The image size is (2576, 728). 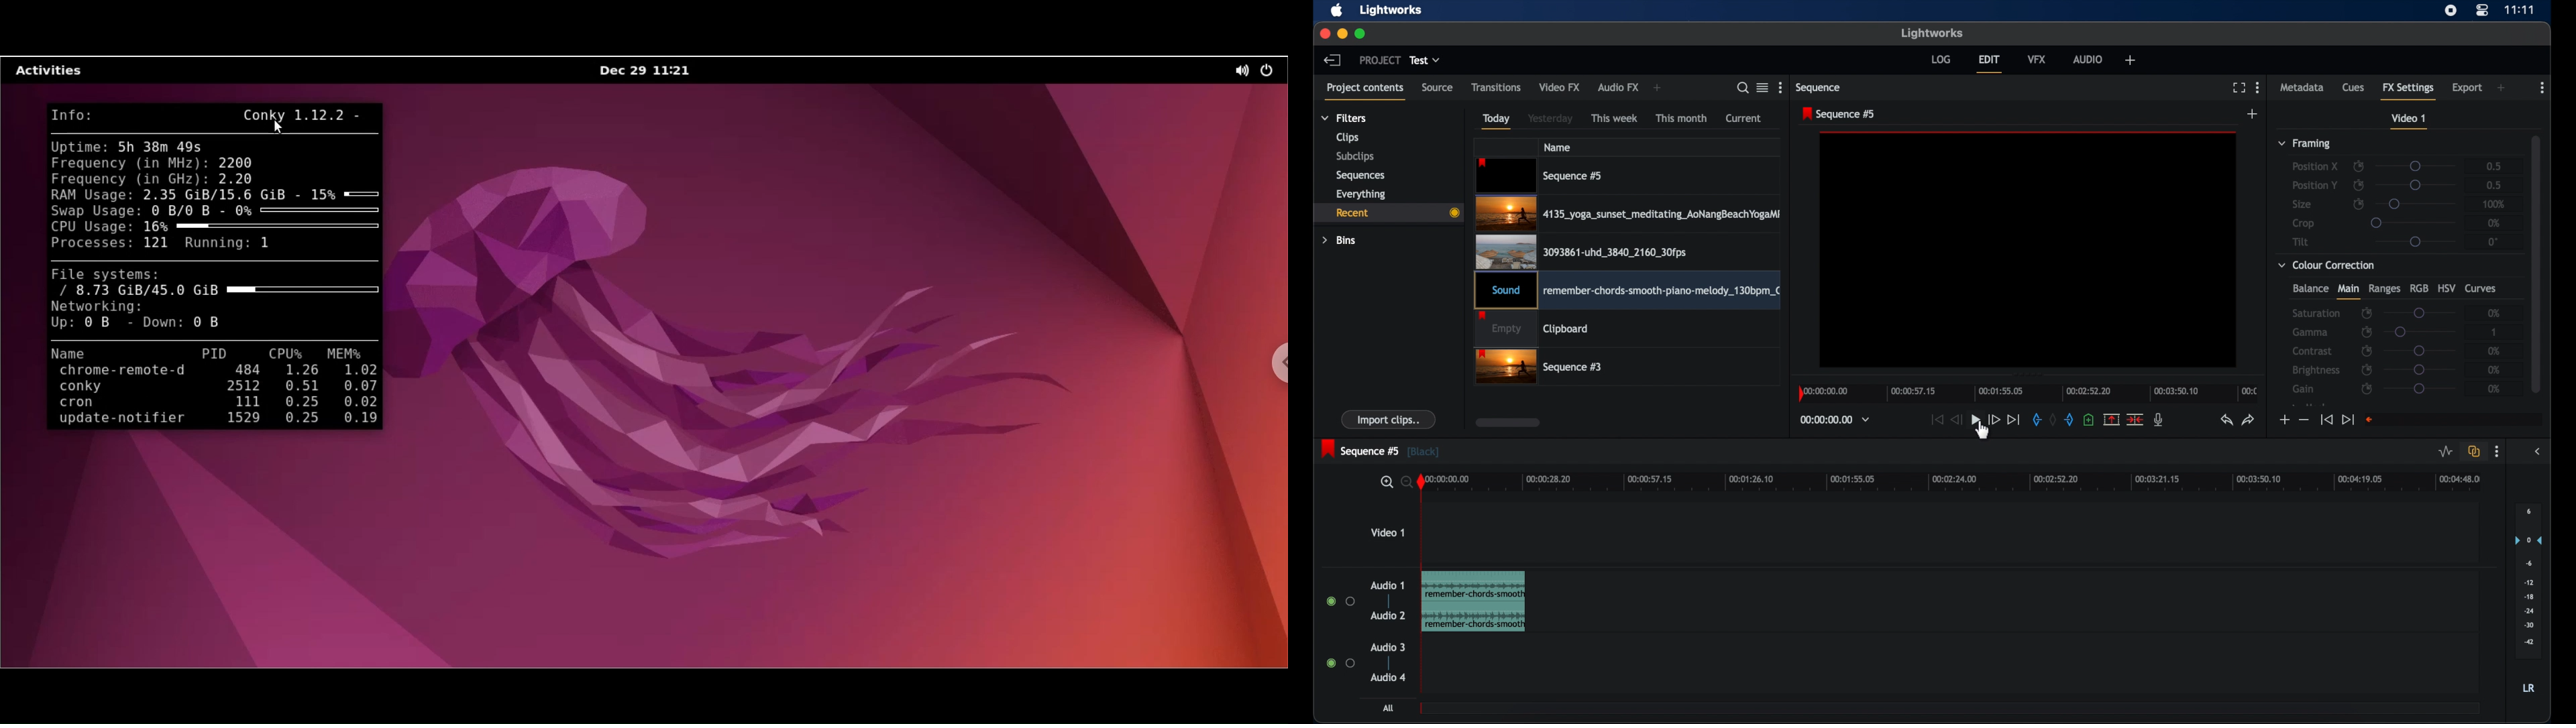 I want to click on video clip, so click(x=1532, y=330).